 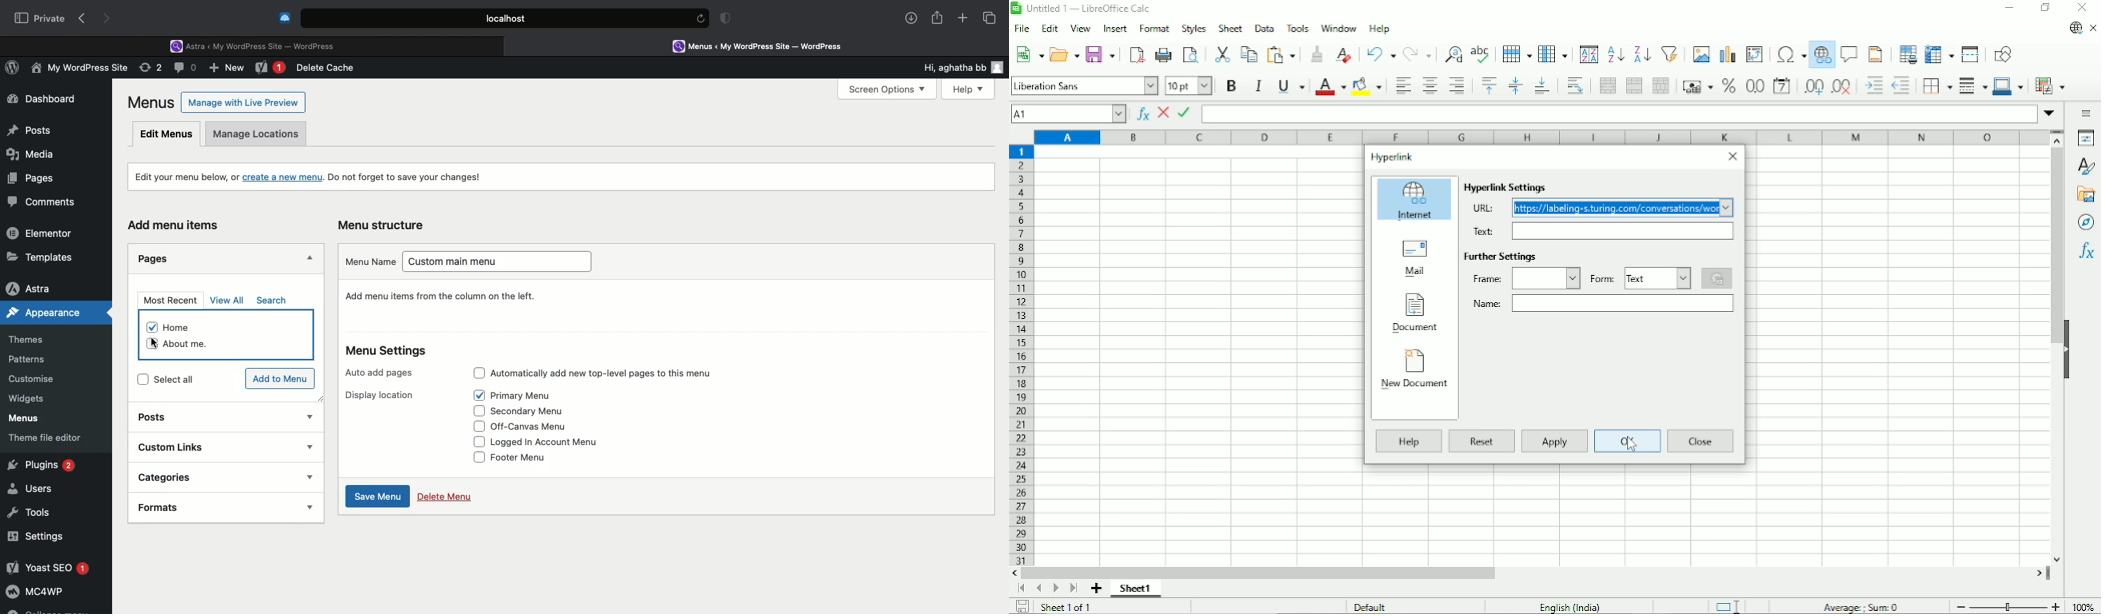 I want to click on Screen Options, so click(x=886, y=90).